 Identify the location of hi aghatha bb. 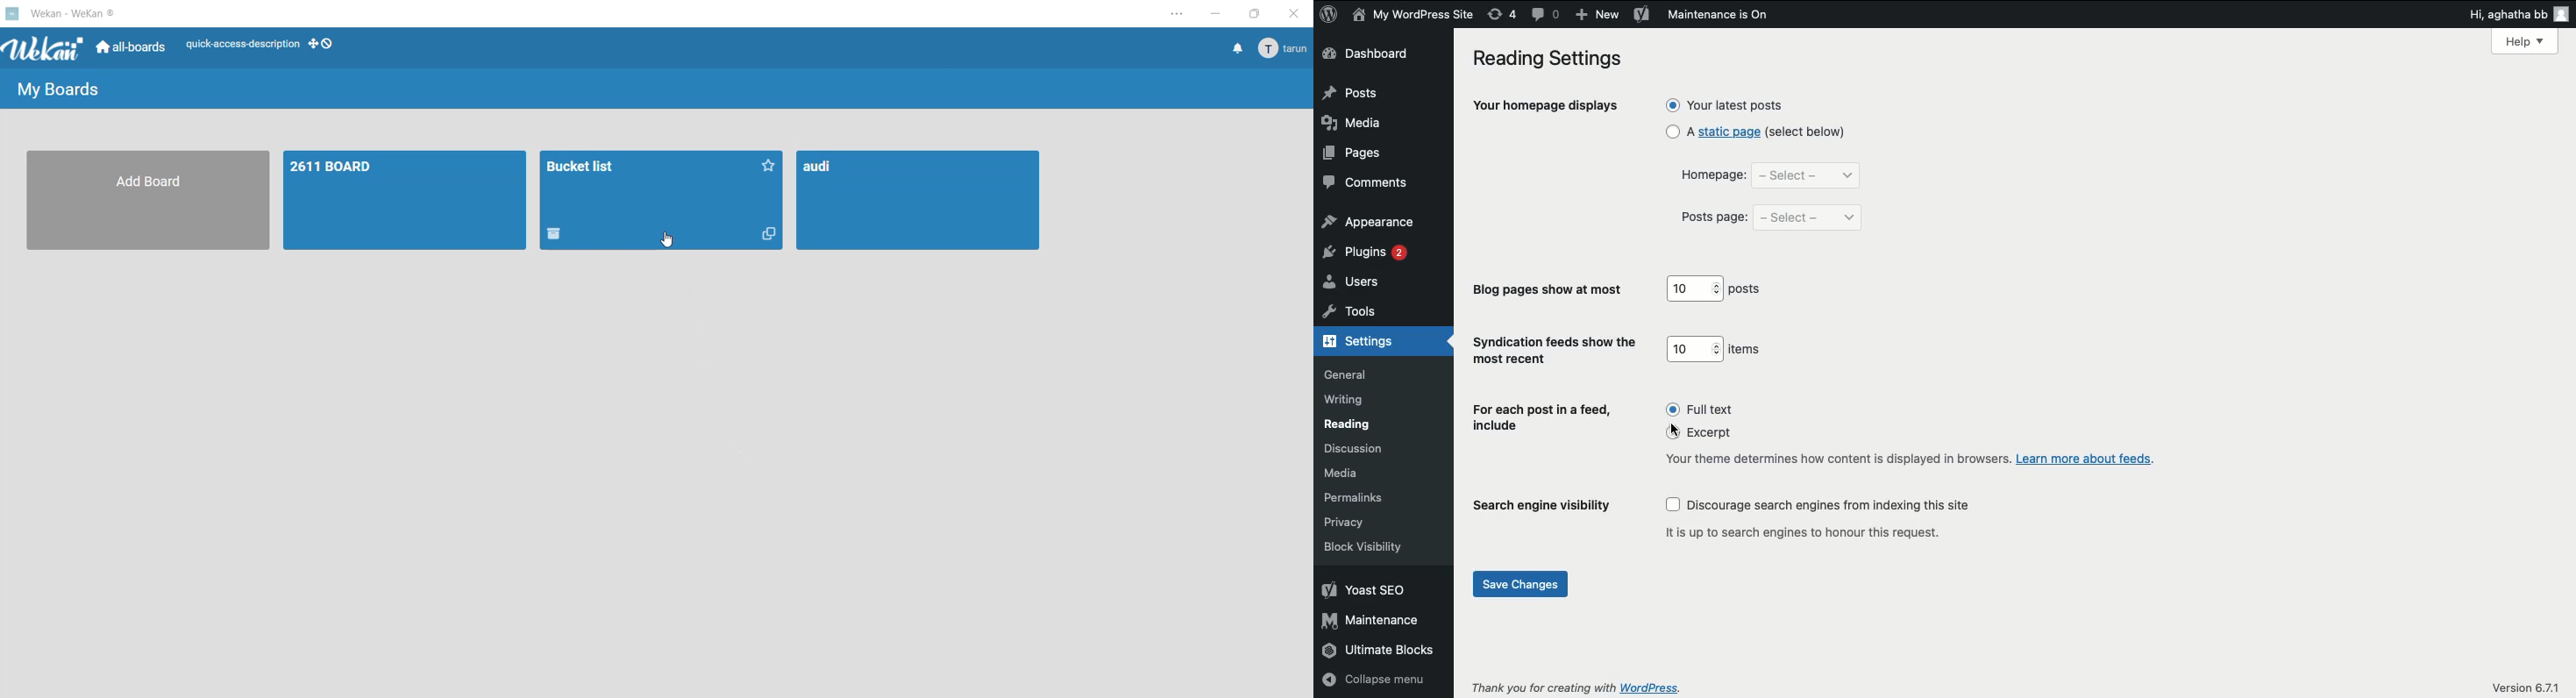
(2520, 14).